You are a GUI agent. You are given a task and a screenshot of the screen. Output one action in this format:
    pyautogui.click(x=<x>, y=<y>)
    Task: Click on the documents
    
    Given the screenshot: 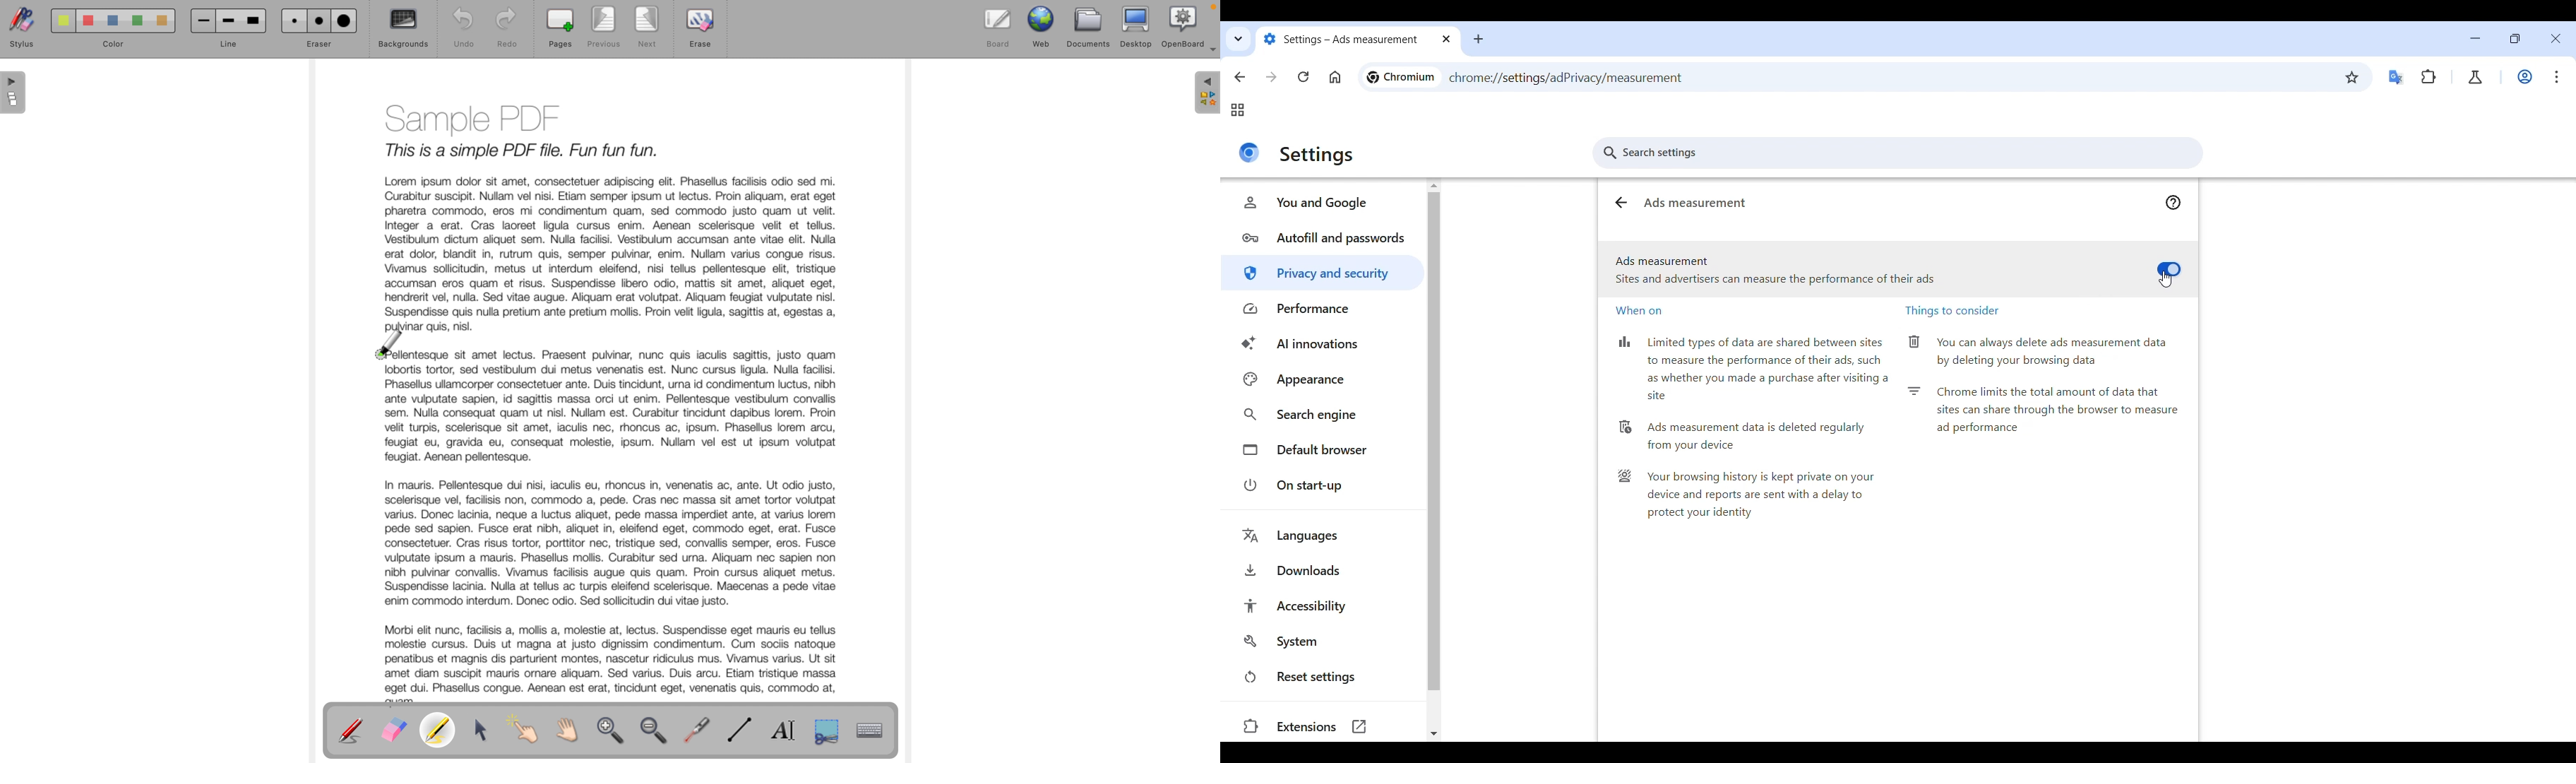 What is the action you would take?
    pyautogui.click(x=1090, y=26)
    